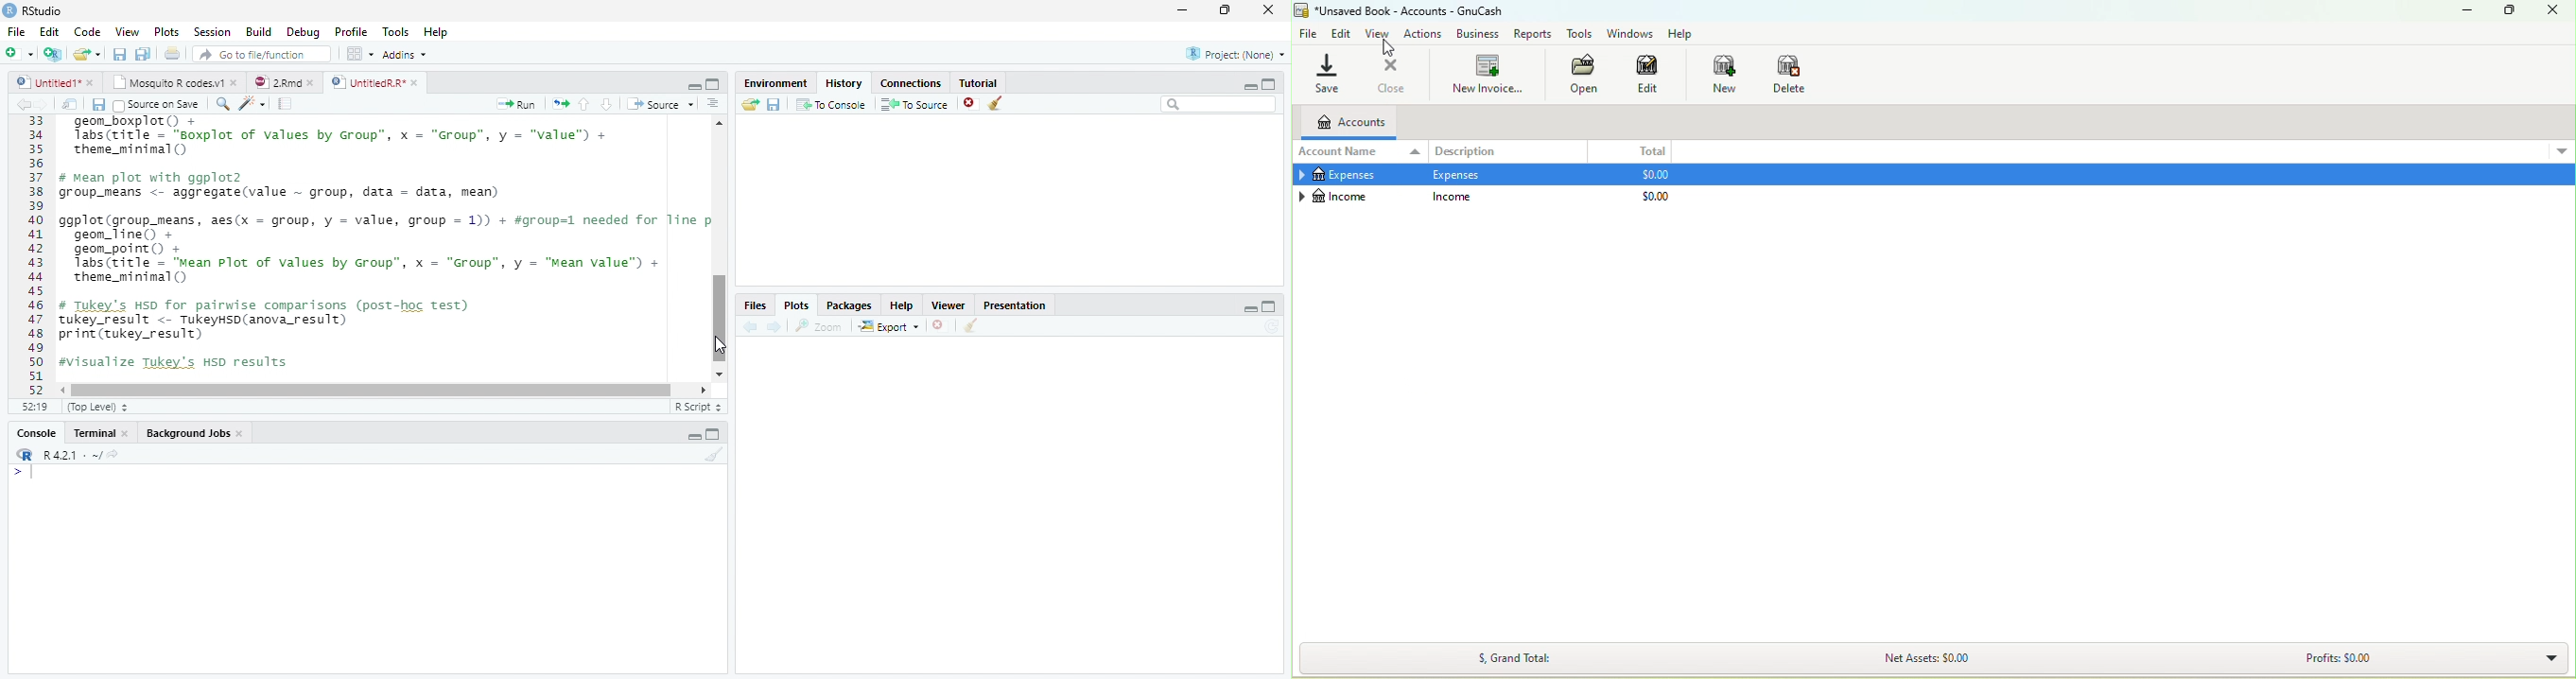 The height and width of the screenshot is (700, 2576). Describe the element at coordinates (972, 103) in the screenshot. I see `Delete file` at that location.